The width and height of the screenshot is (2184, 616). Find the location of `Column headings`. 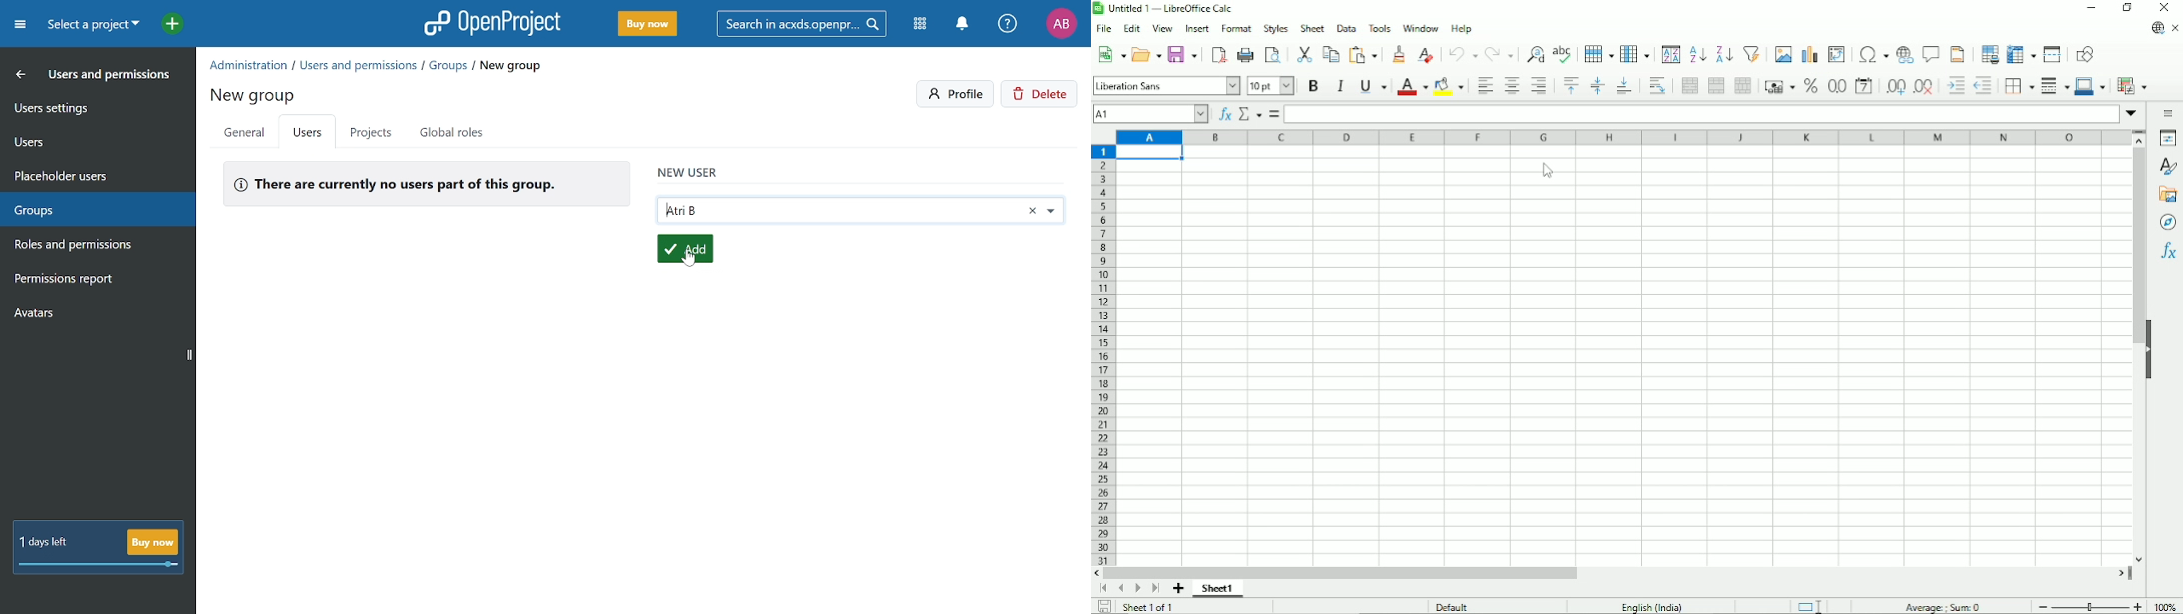

Column headings is located at coordinates (1623, 137).